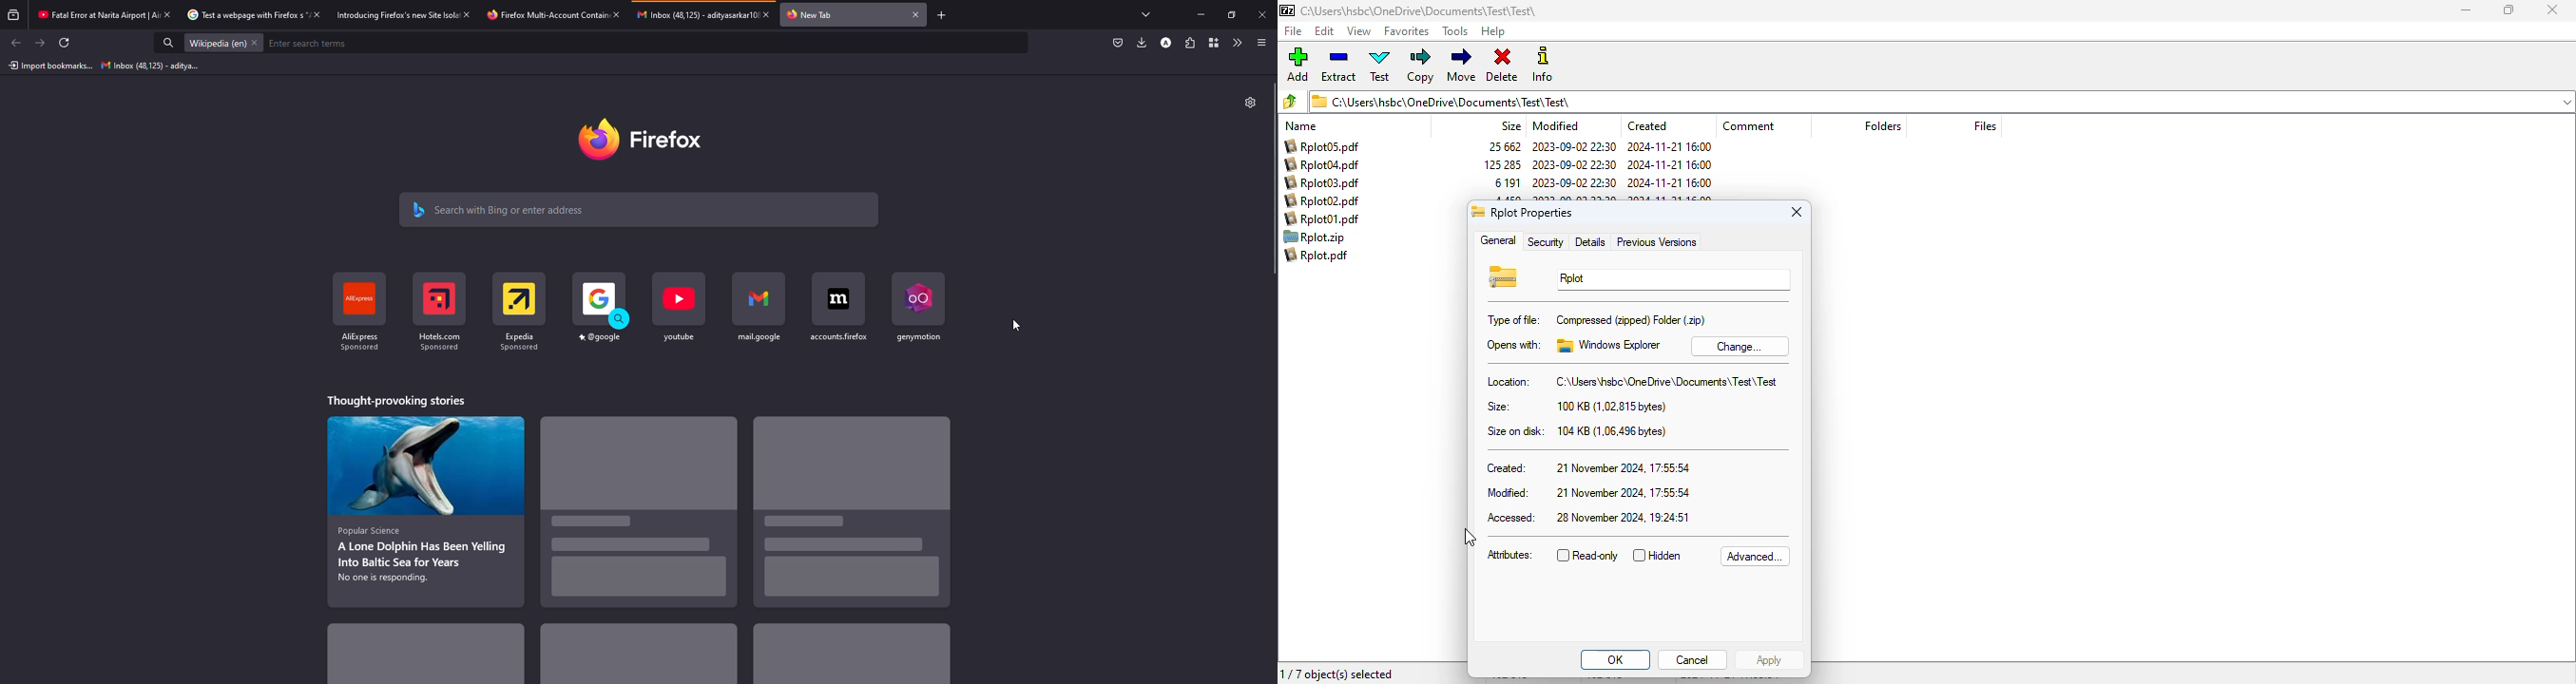 This screenshot has width=2576, height=700. I want to click on test, so click(1380, 65).